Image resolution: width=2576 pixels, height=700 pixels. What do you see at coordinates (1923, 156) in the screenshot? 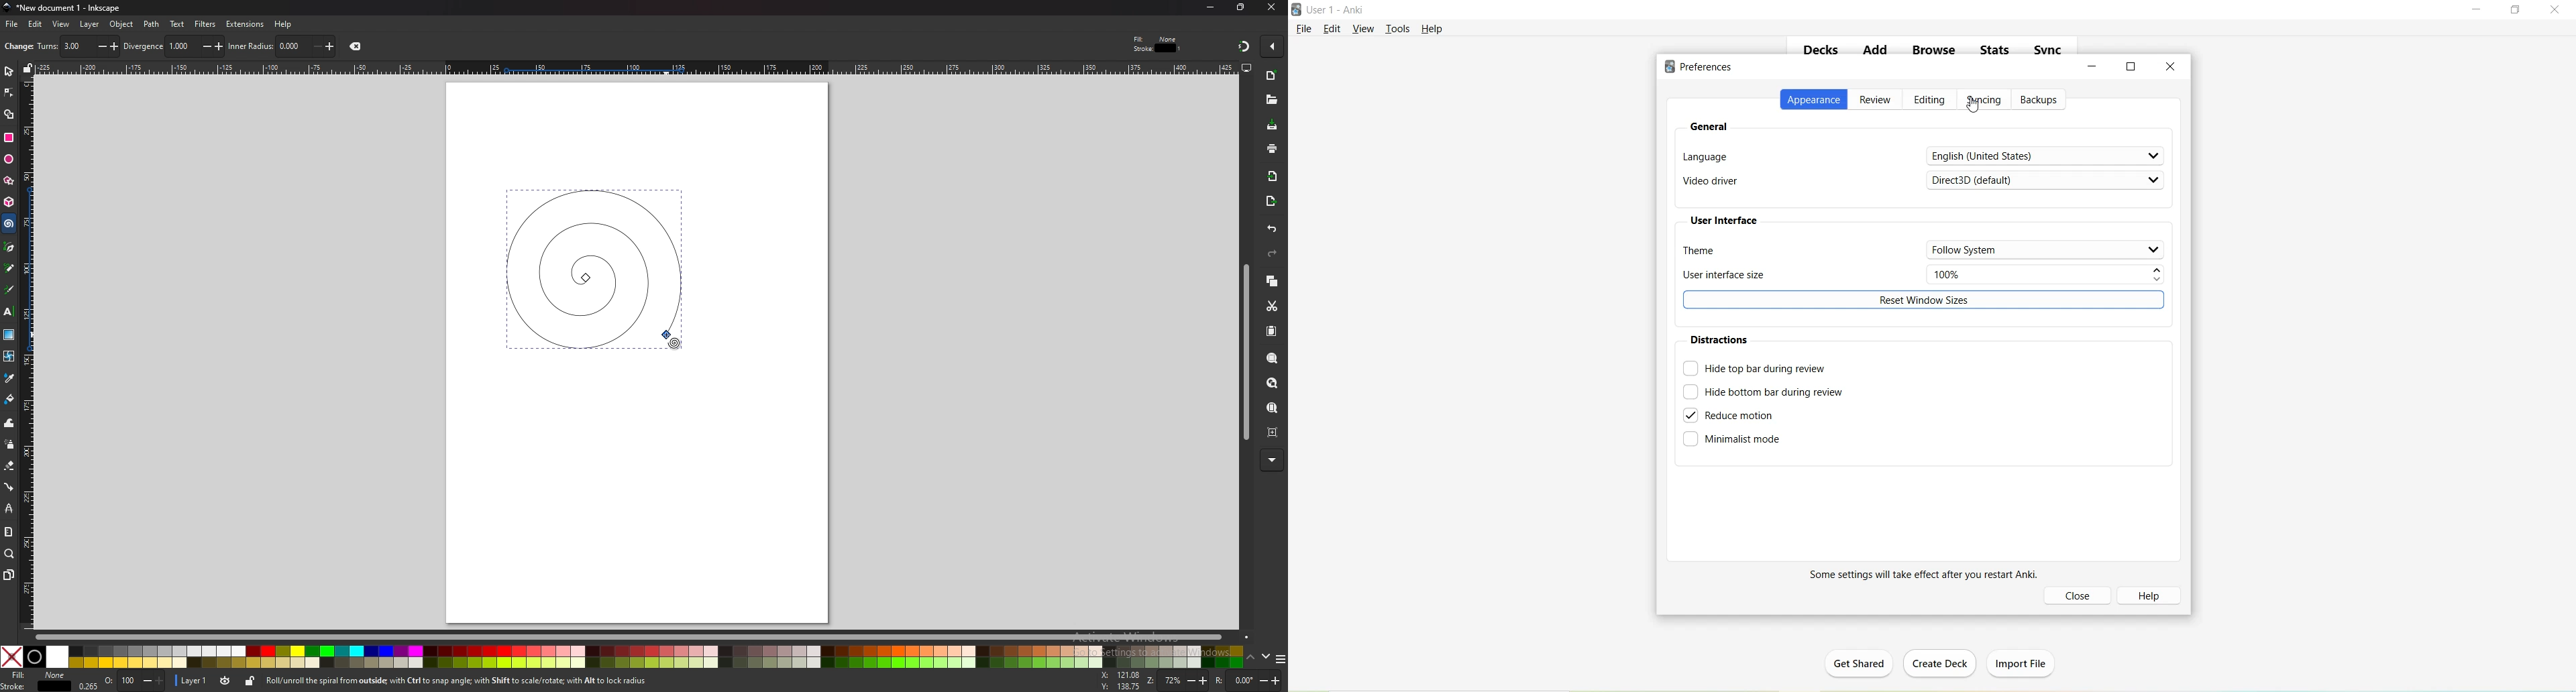
I see `Language` at bounding box center [1923, 156].